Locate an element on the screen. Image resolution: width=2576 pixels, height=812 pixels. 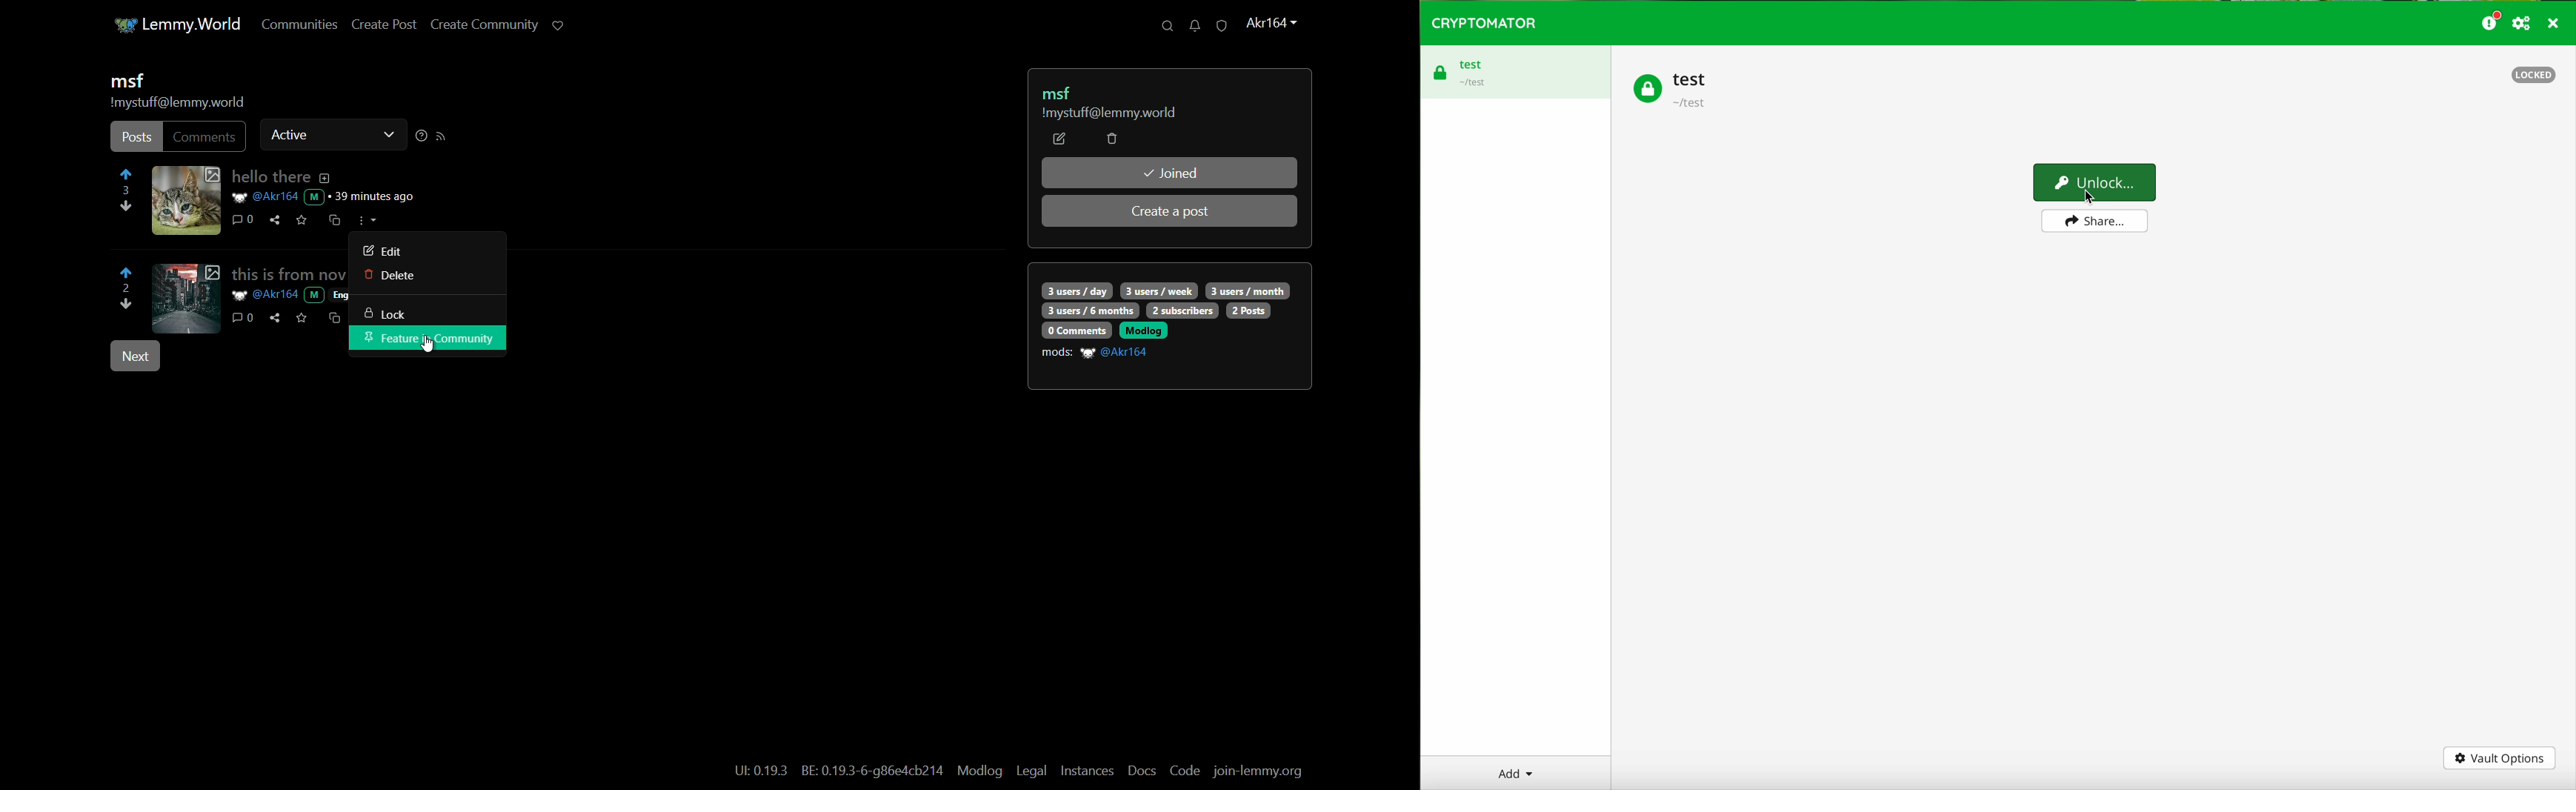
code is located at coordinates (1185, 771).